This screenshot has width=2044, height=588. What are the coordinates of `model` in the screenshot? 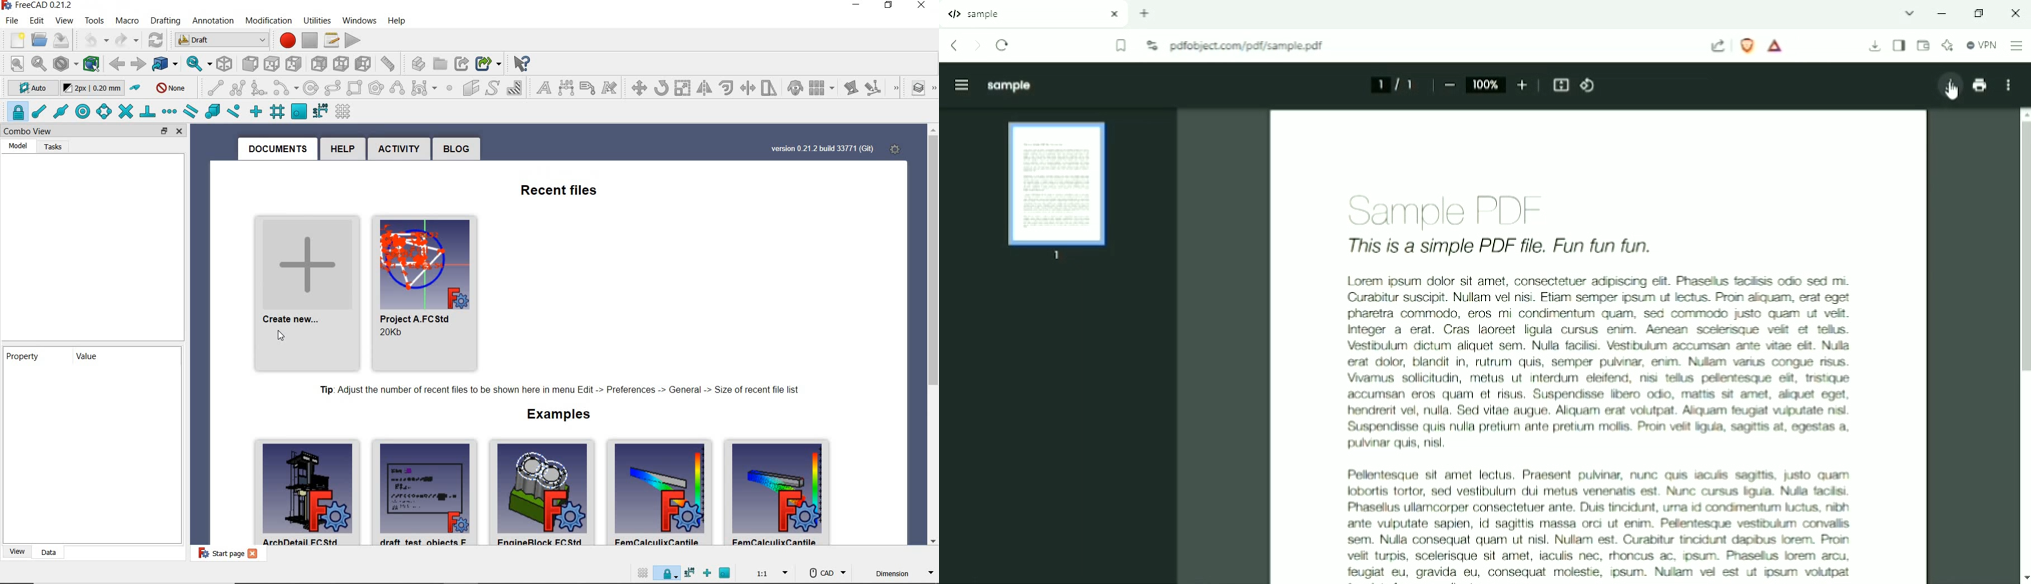 It's located at (20, 147).